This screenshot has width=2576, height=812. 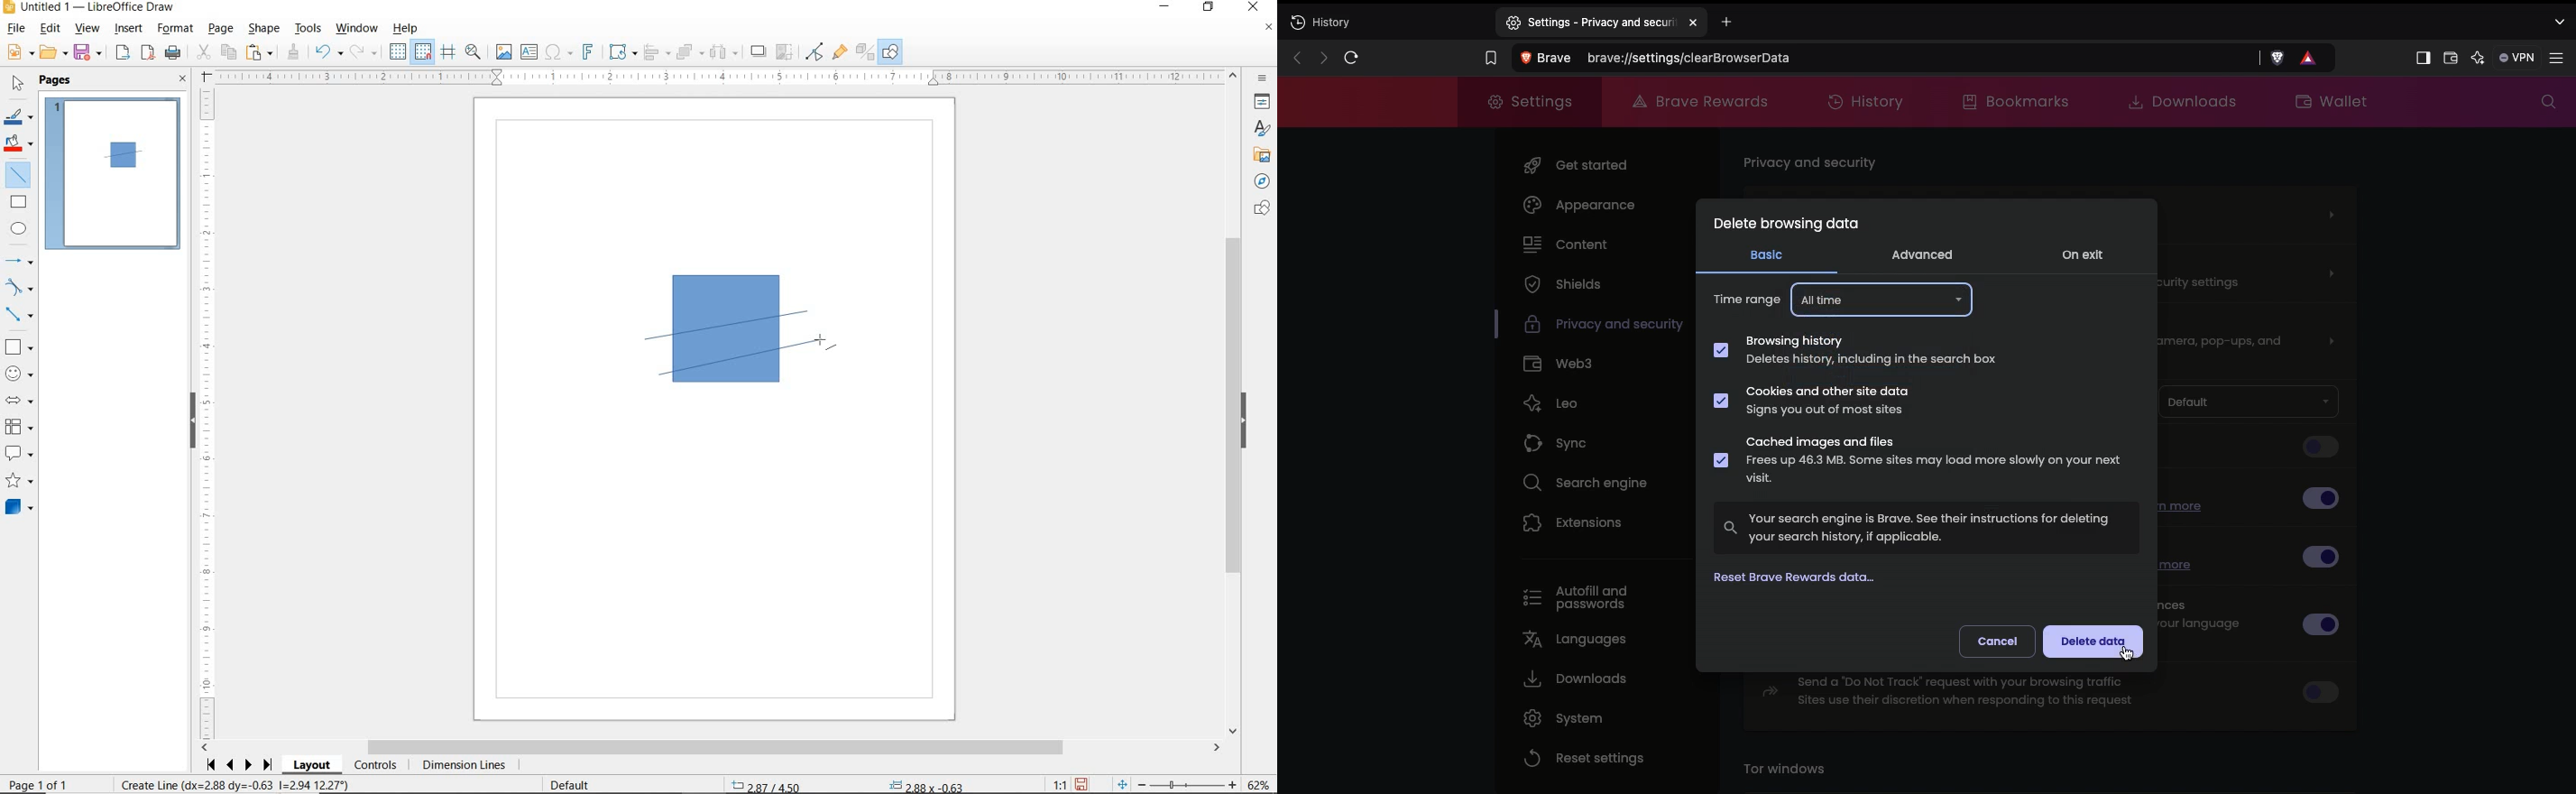 I want to click on SCROLLBAR, so click(x=1235, y=402).